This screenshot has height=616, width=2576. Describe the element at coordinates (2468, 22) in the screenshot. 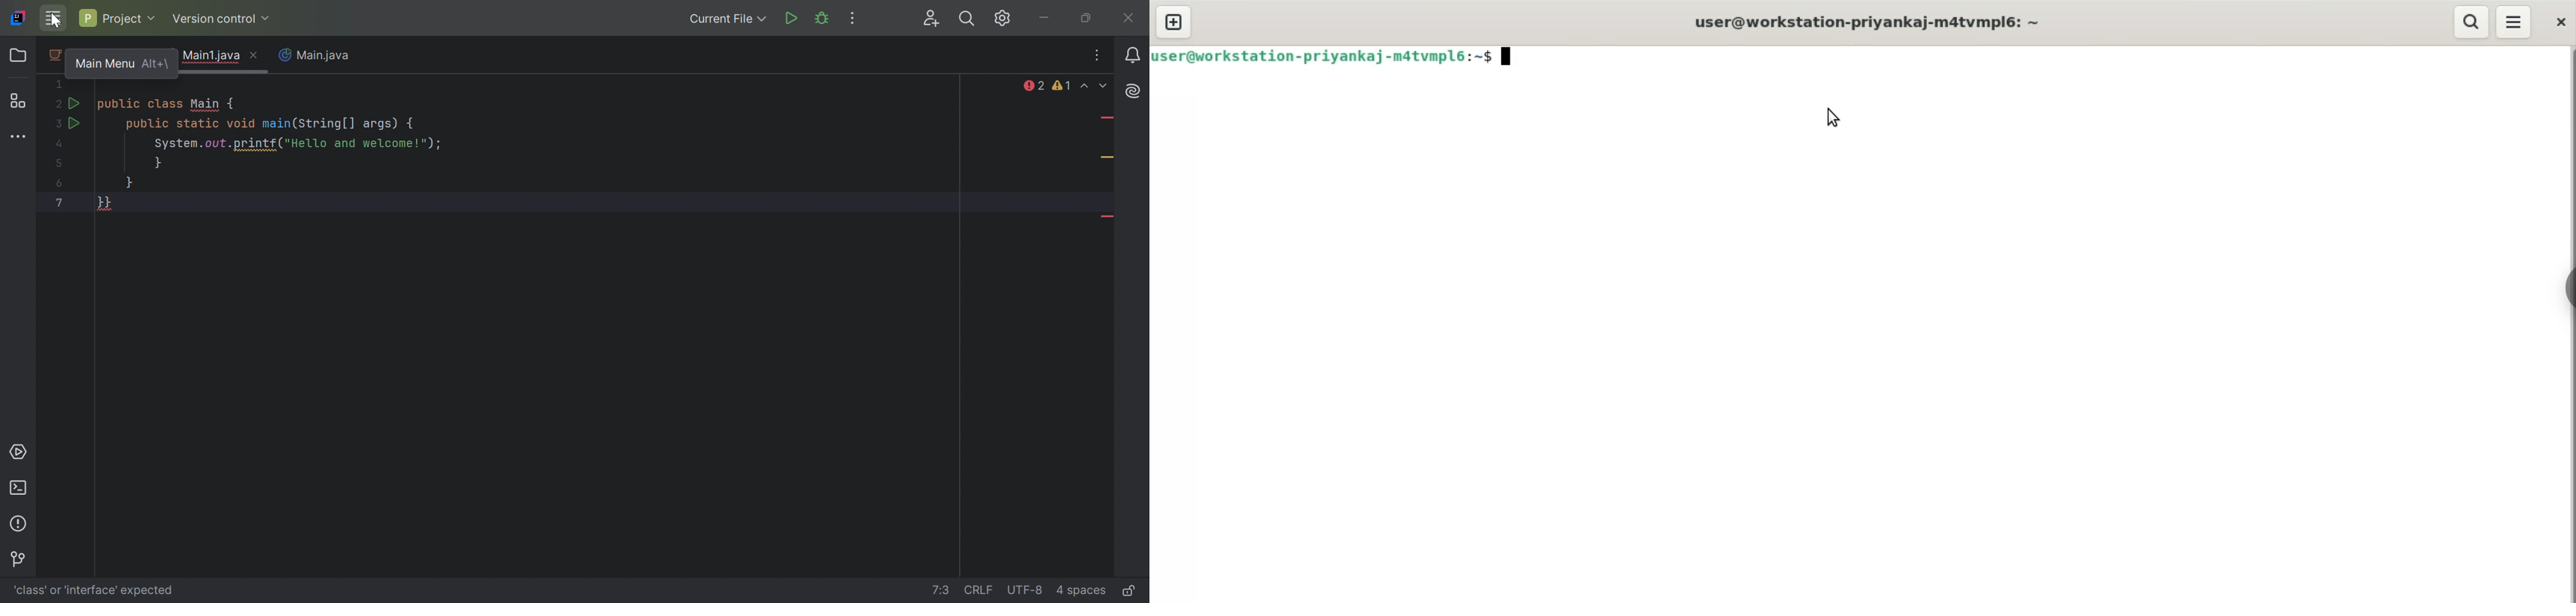

I see `search` at that location.